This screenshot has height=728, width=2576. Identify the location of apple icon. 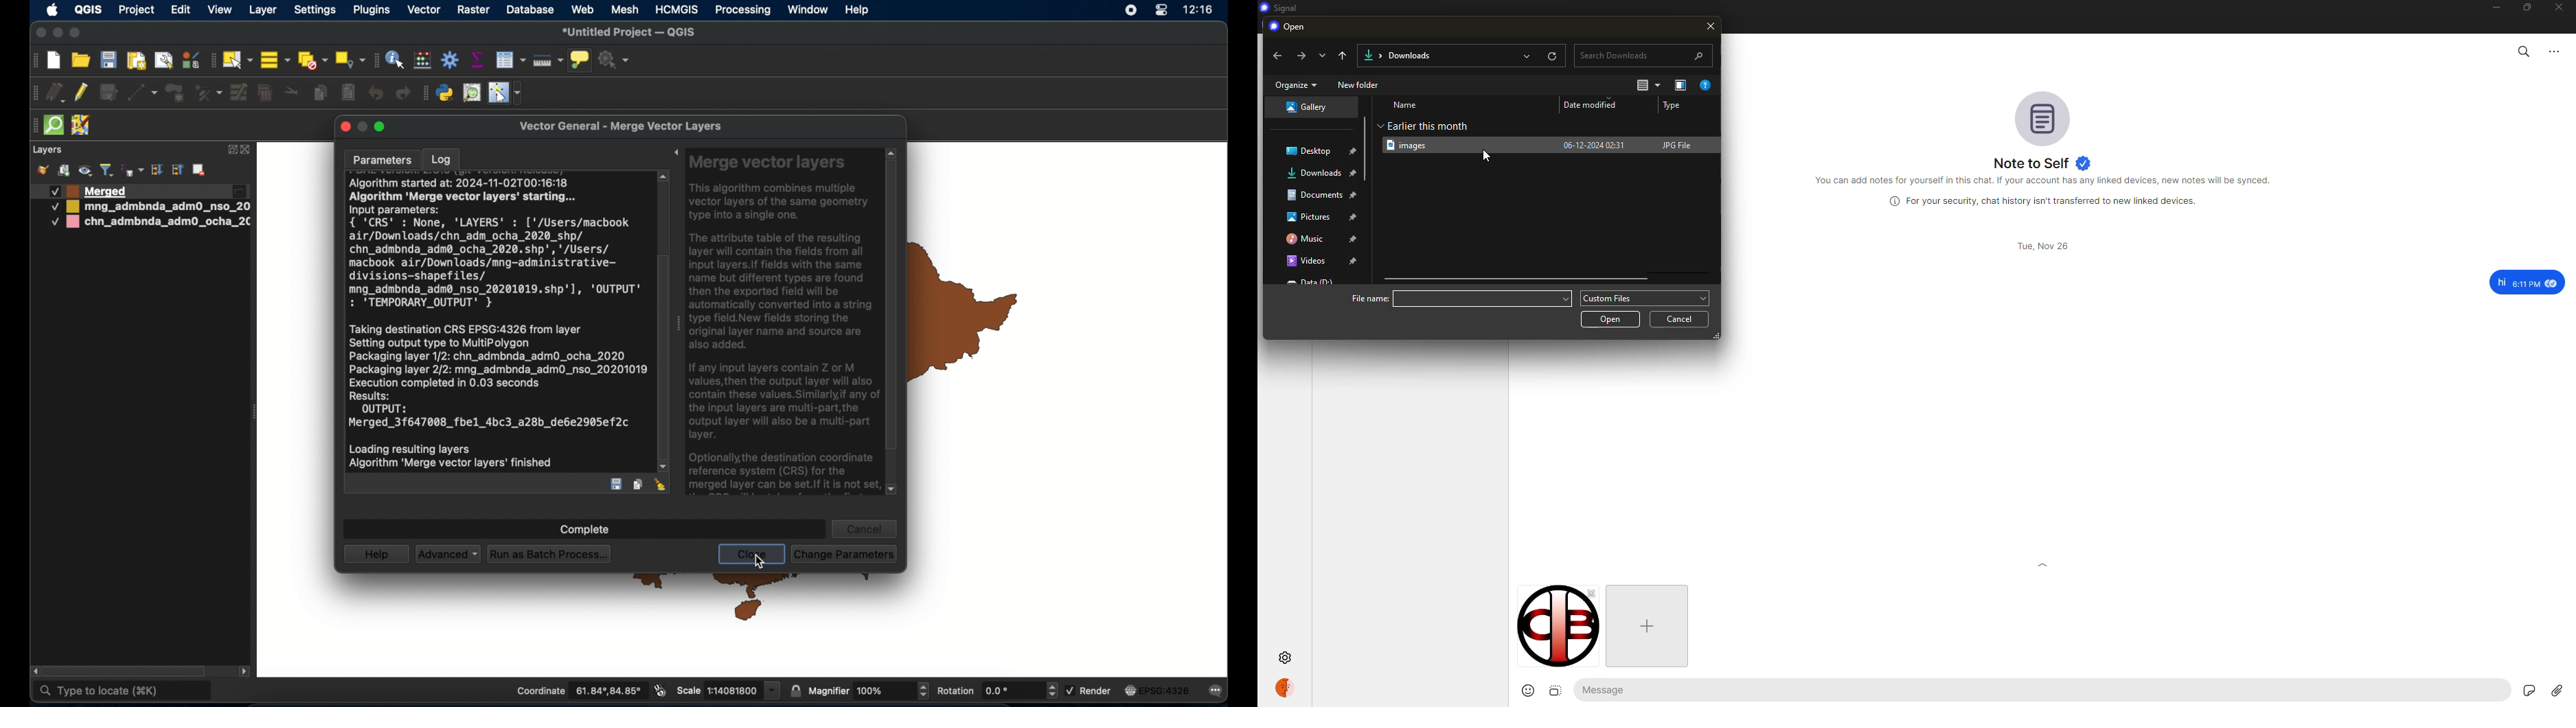
(52, 10).